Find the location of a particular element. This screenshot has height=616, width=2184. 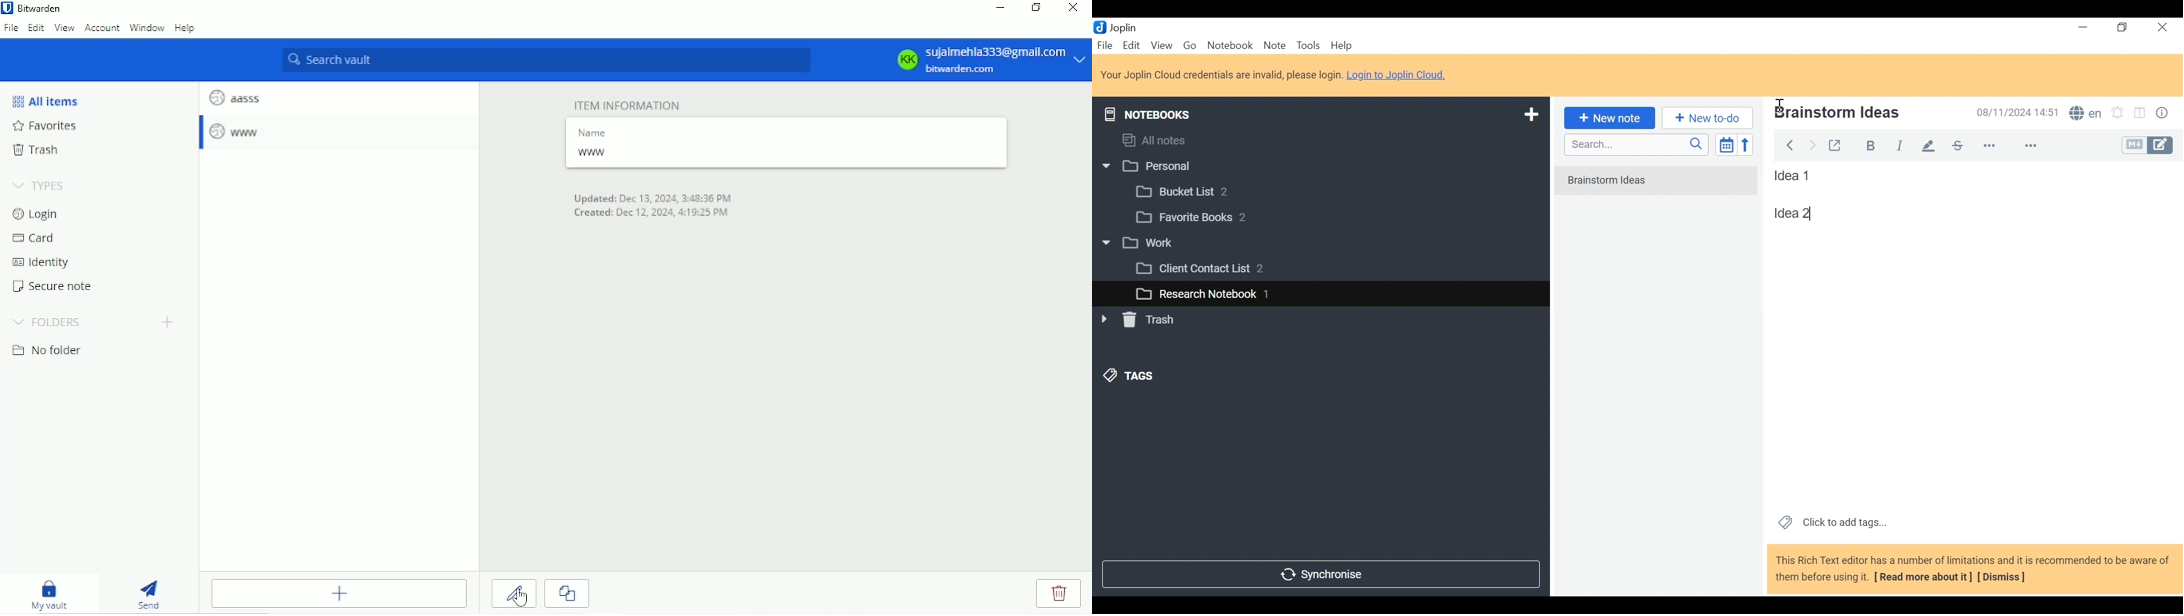

[3 Bucket List 2 is located at coordinates (1204, 190).